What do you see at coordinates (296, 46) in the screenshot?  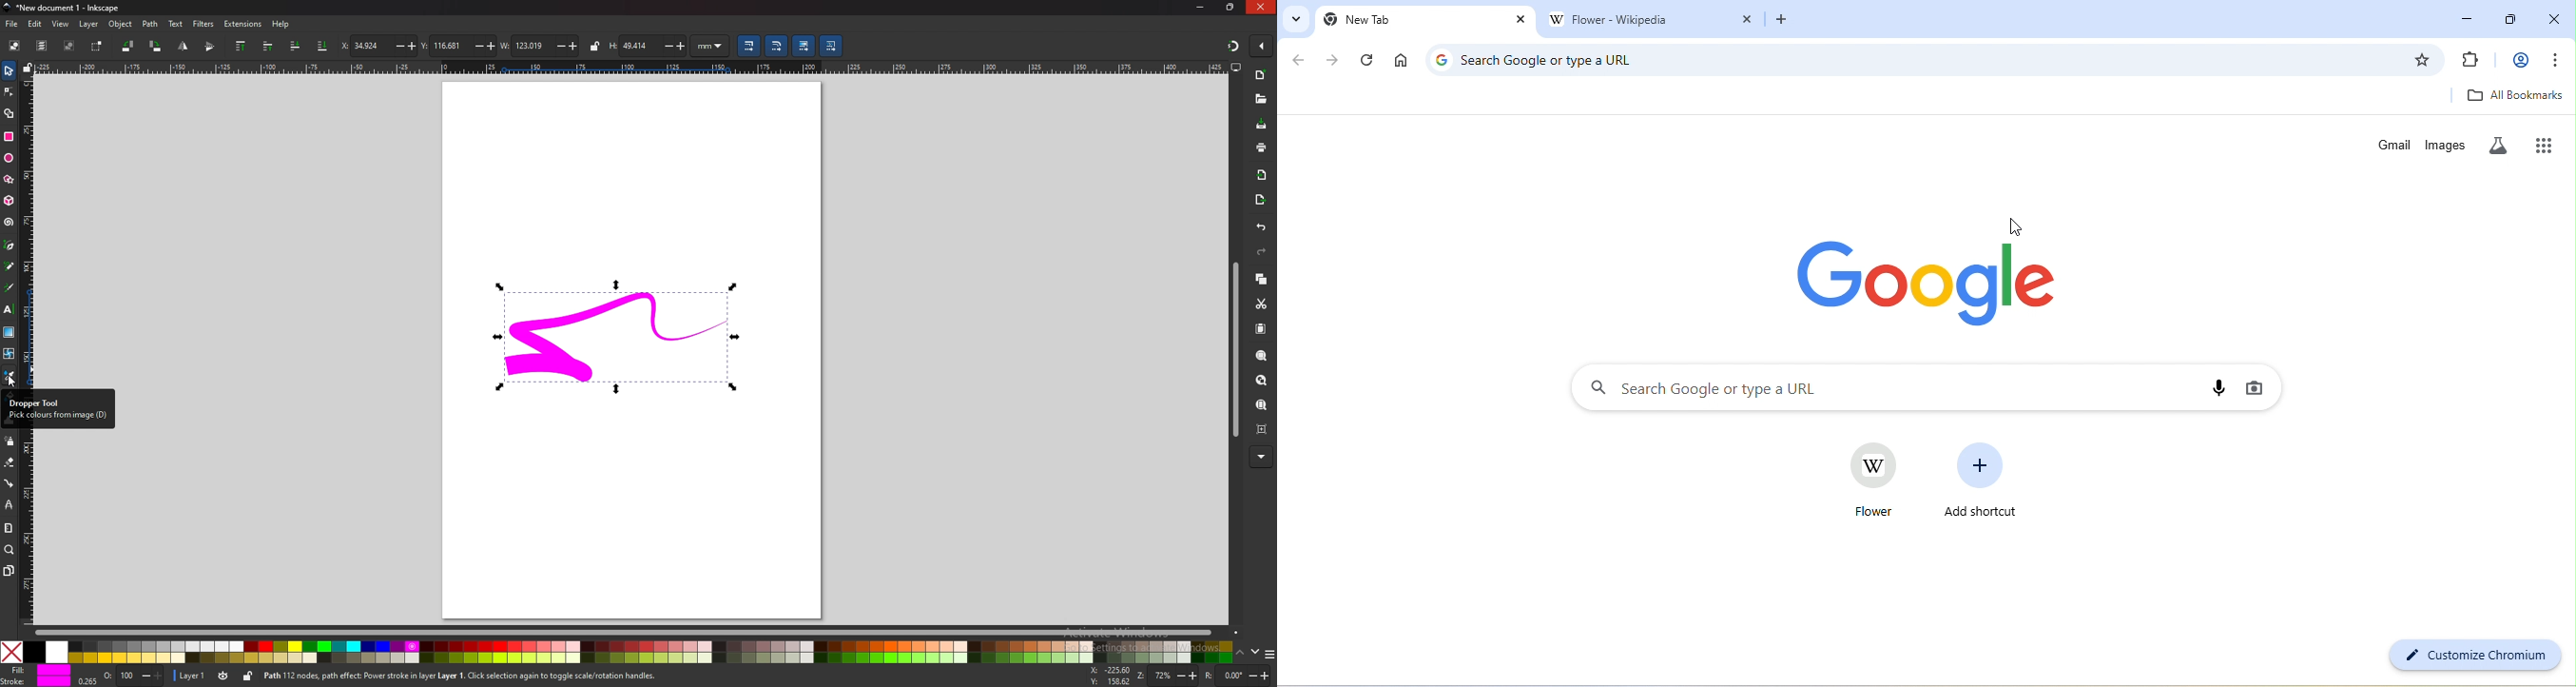 I see `lower one step` at bounding box center [296, 46].